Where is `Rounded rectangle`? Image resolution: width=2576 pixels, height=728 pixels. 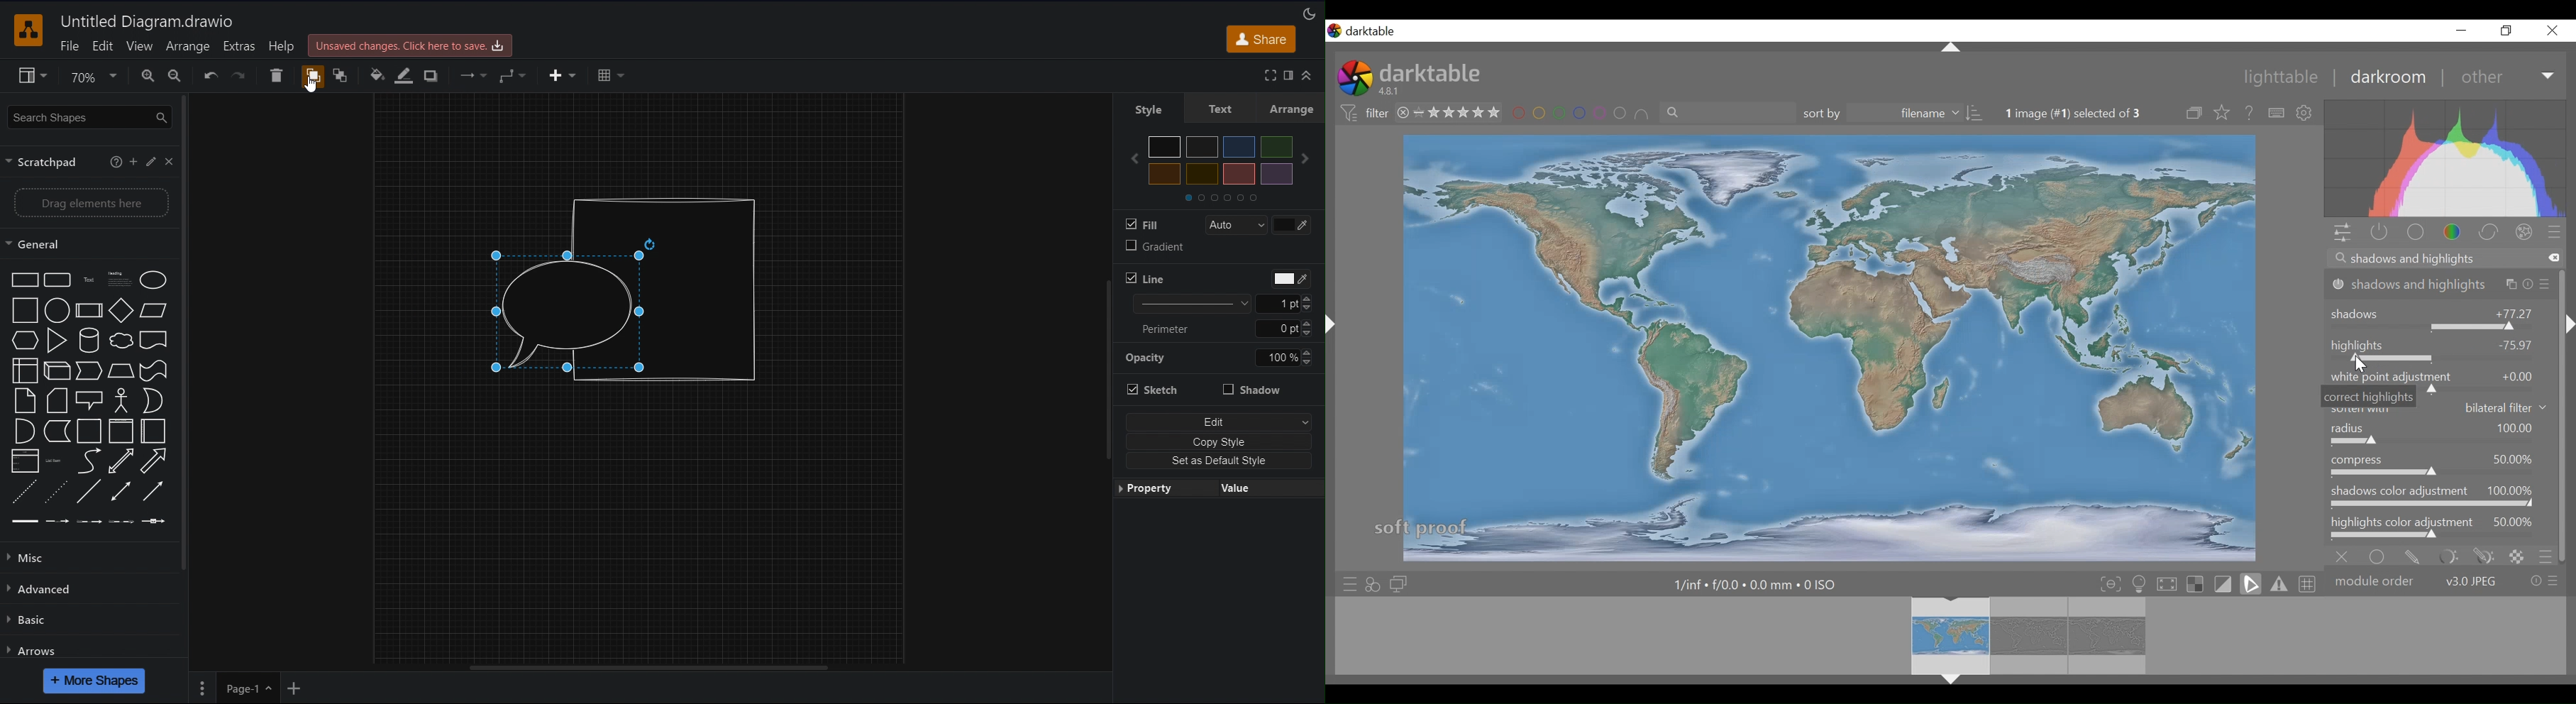 Rounded rectangle is located at coordinates (57, 280).